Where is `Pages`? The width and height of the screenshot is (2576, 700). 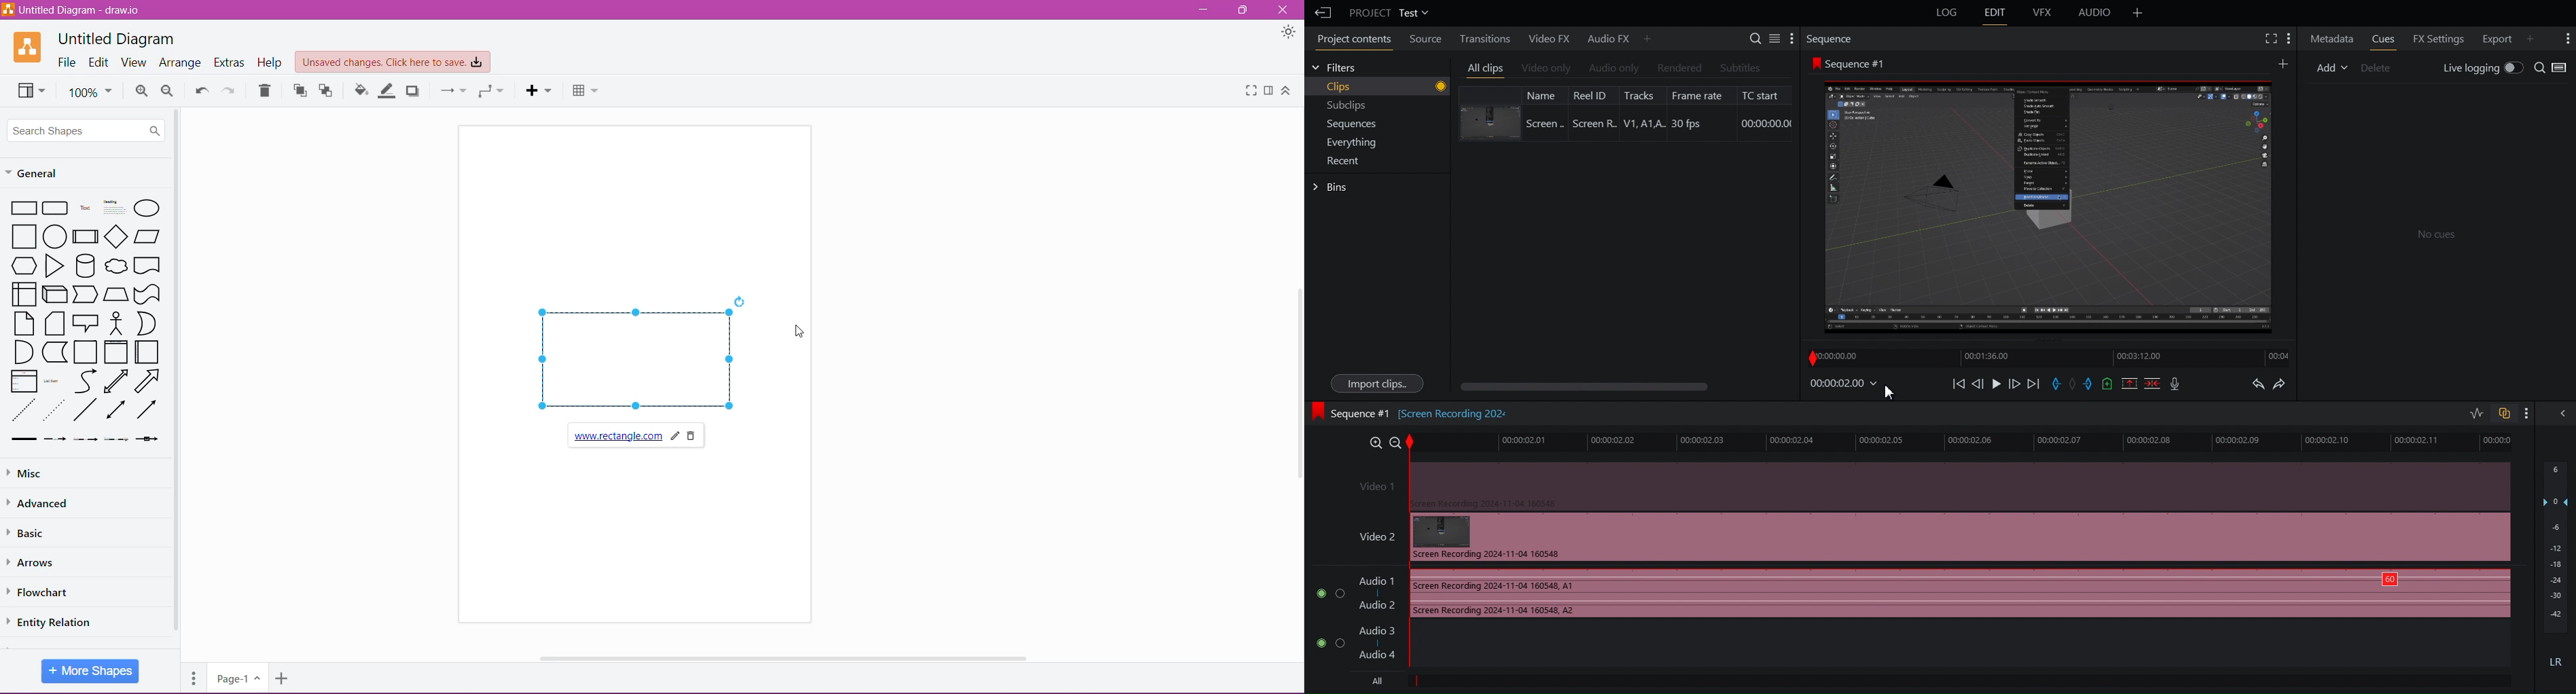
Pages is located at coordinates (194, 678).